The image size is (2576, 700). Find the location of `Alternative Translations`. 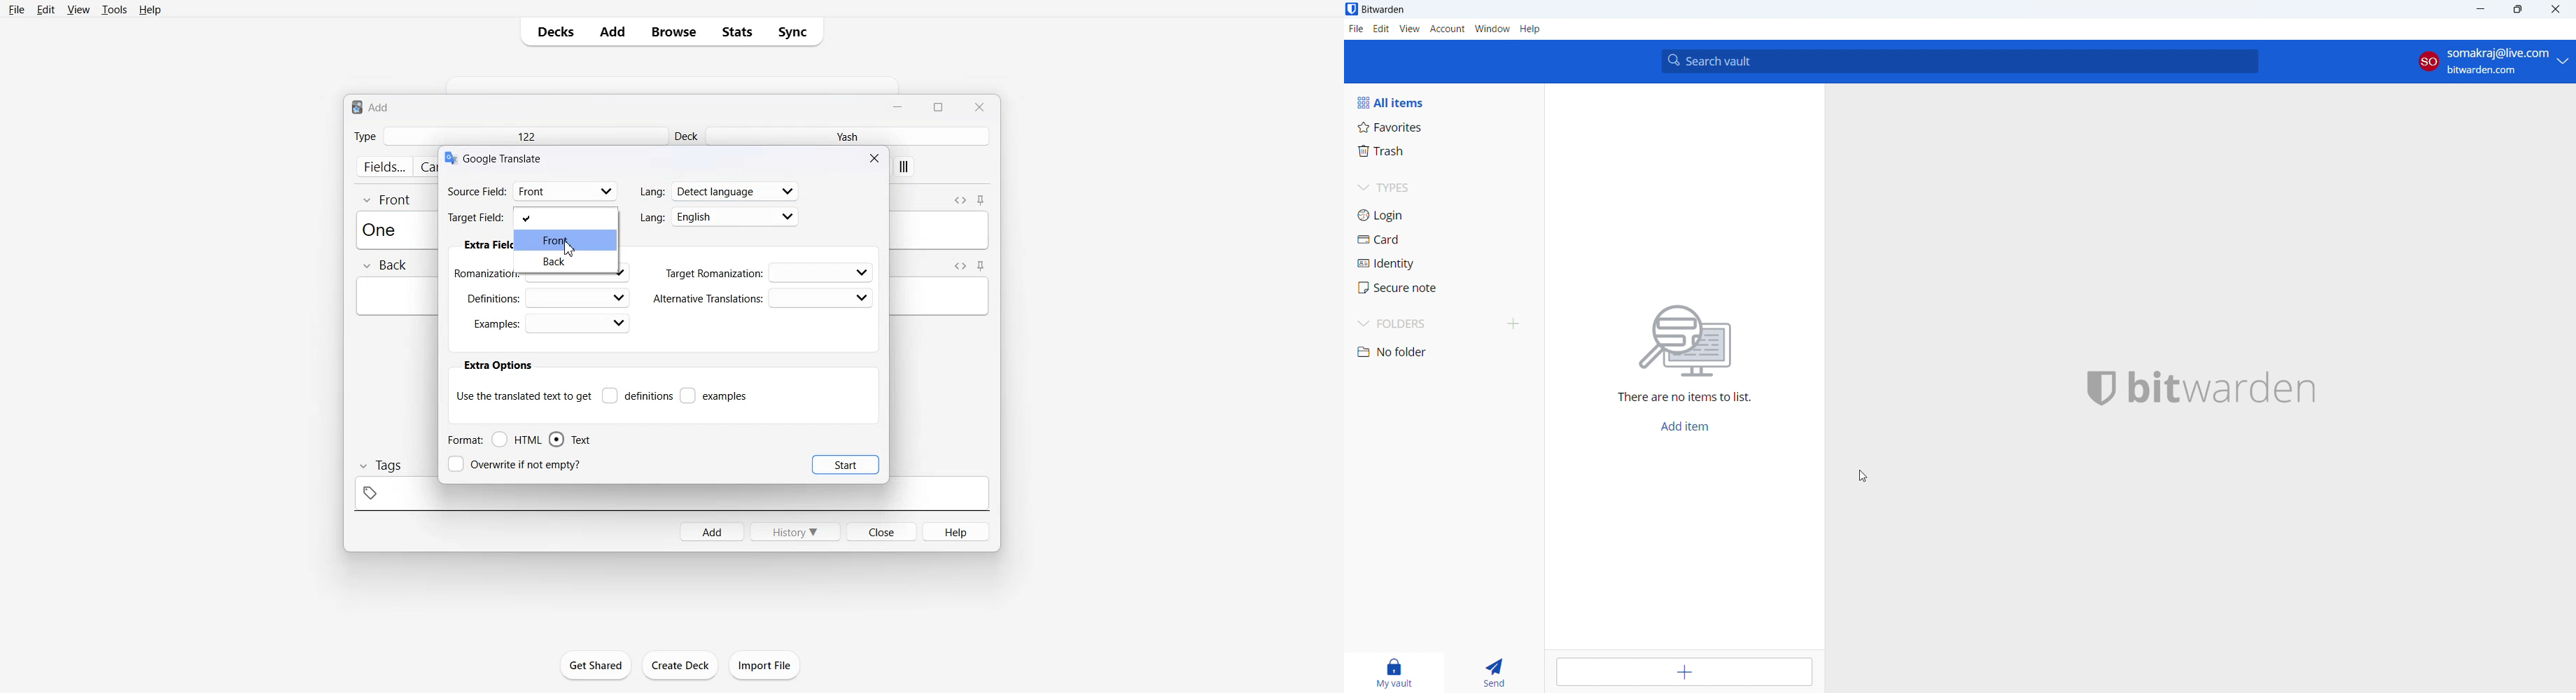

Alternative Translations is located at coordinates (762, 298).